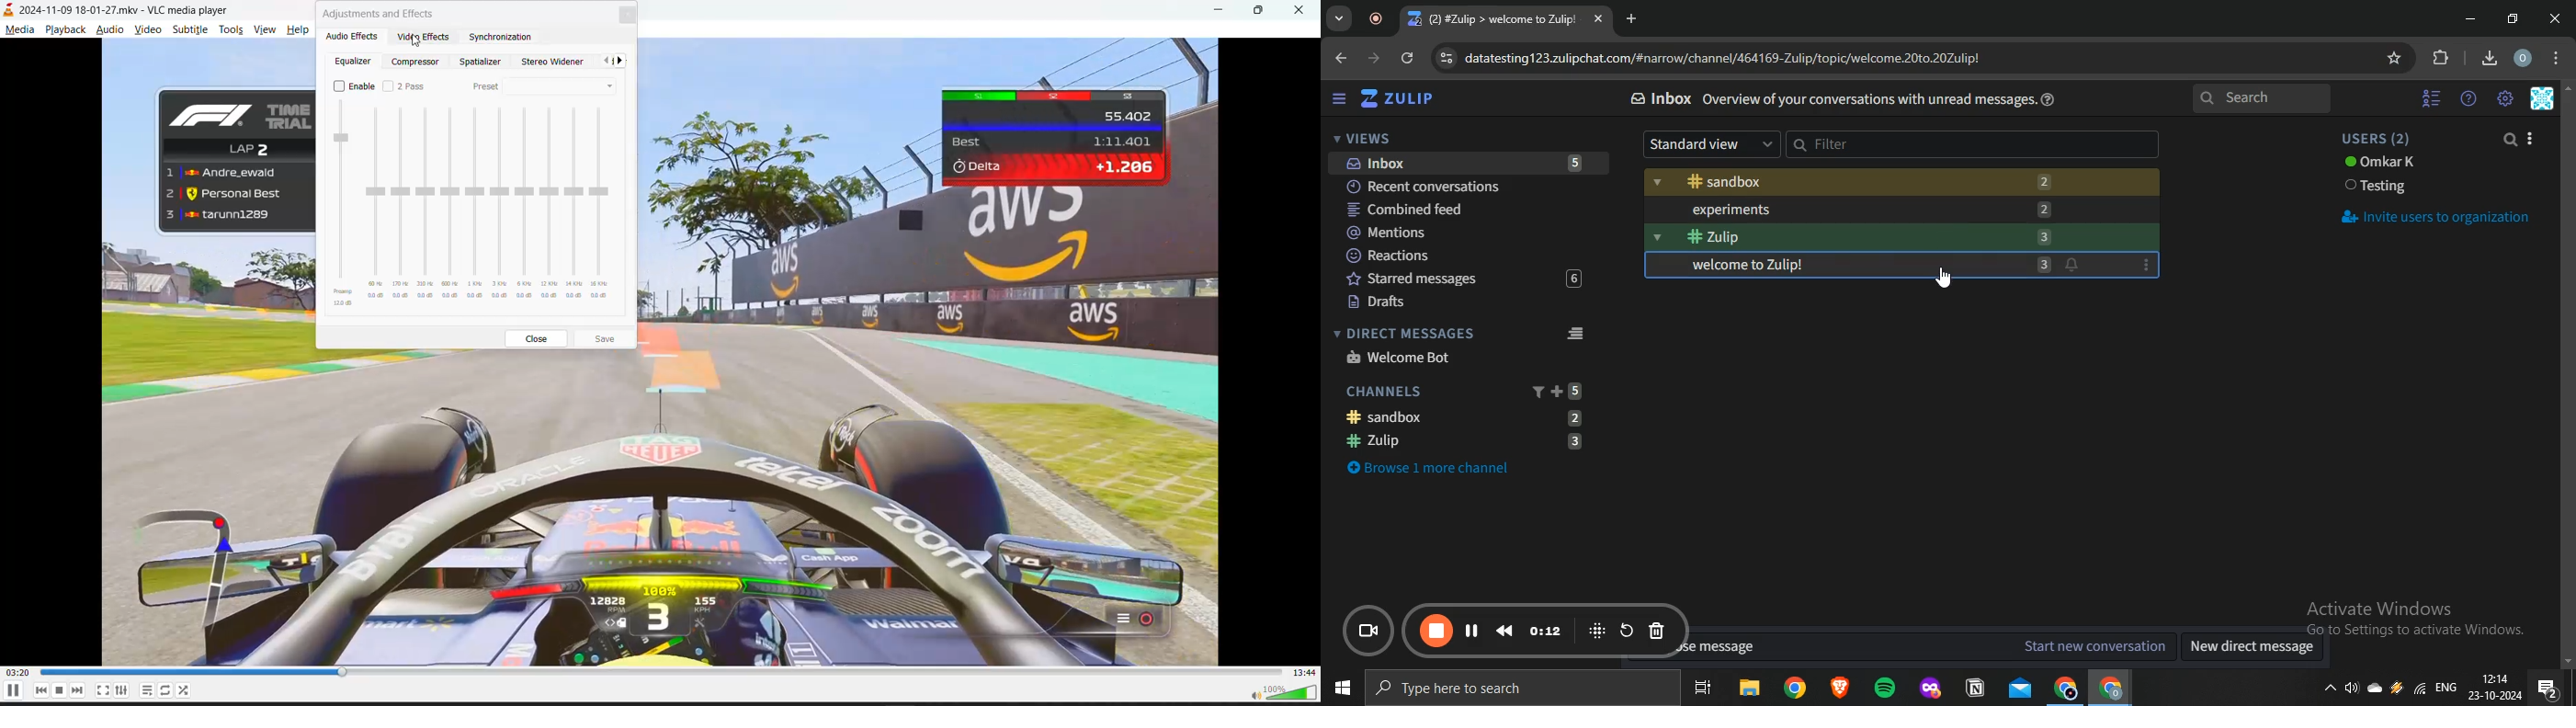  Describe the element at coordinates (166, 690) in the screenshot. I see `random` at that location.